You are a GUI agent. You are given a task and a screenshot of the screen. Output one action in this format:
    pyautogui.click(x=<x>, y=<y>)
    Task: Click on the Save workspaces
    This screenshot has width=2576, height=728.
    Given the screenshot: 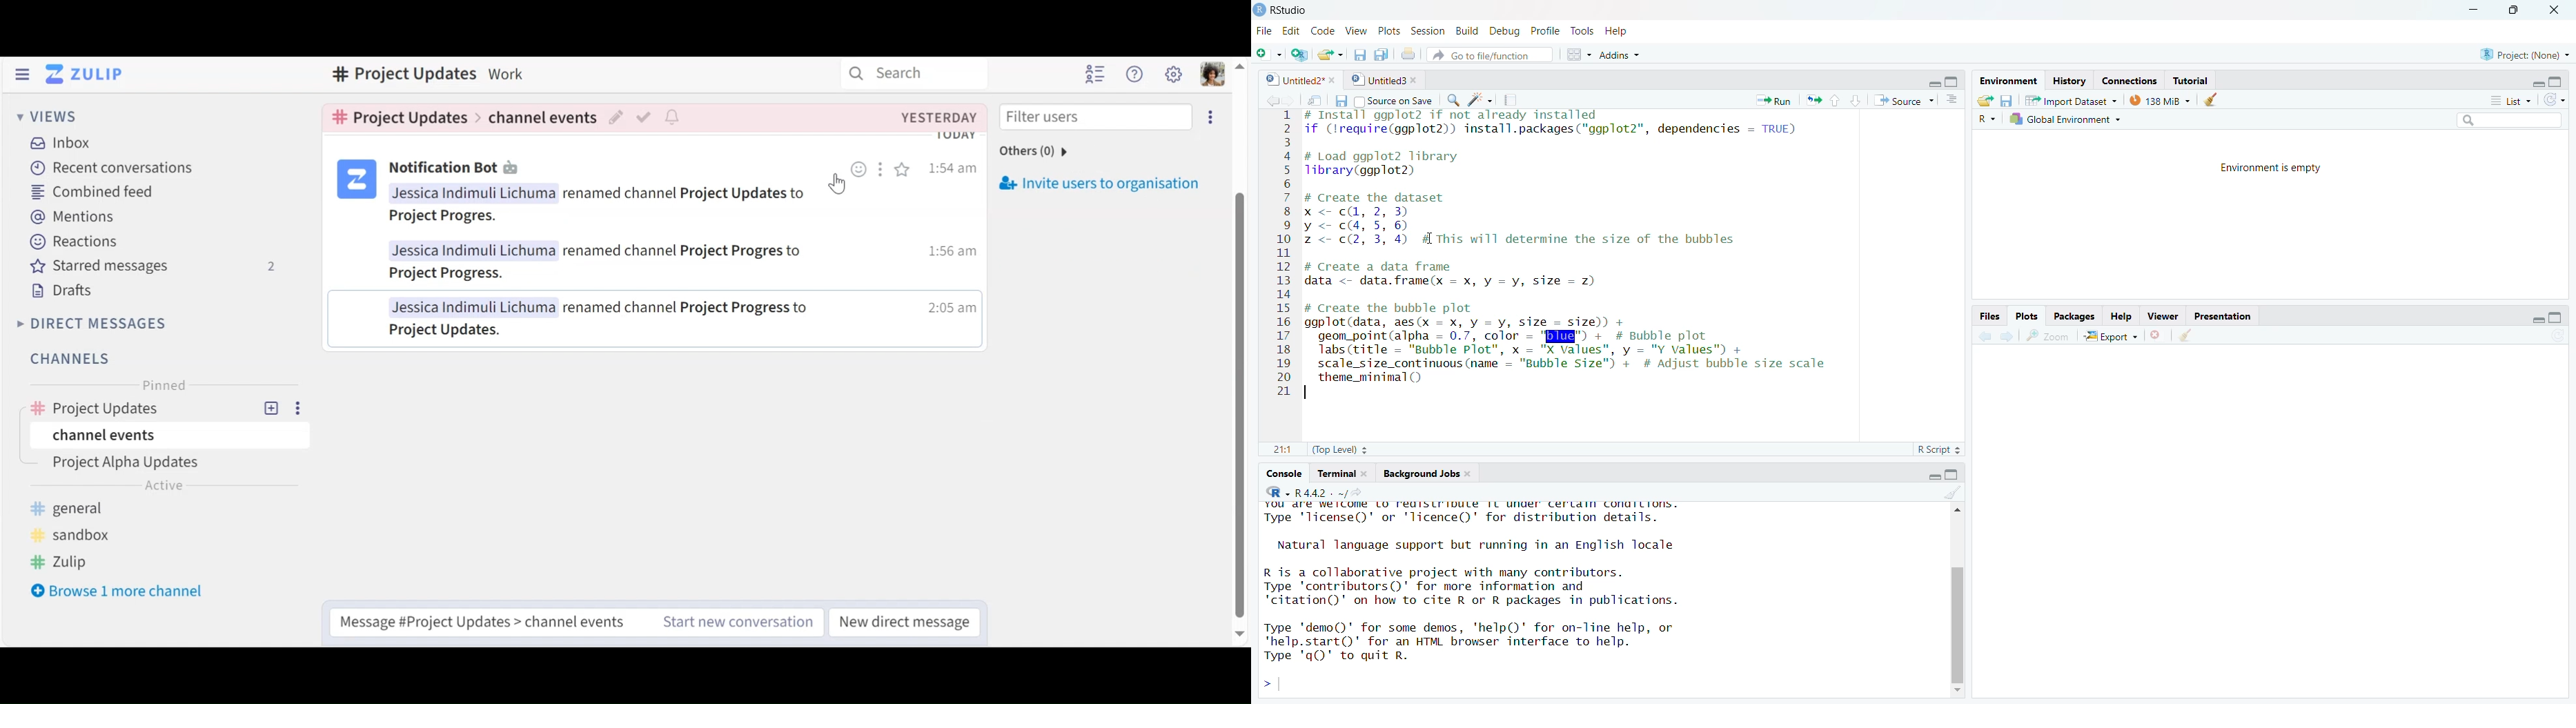 What is the action you would take?
    pyautogui.click(x=2010, y=99)
    